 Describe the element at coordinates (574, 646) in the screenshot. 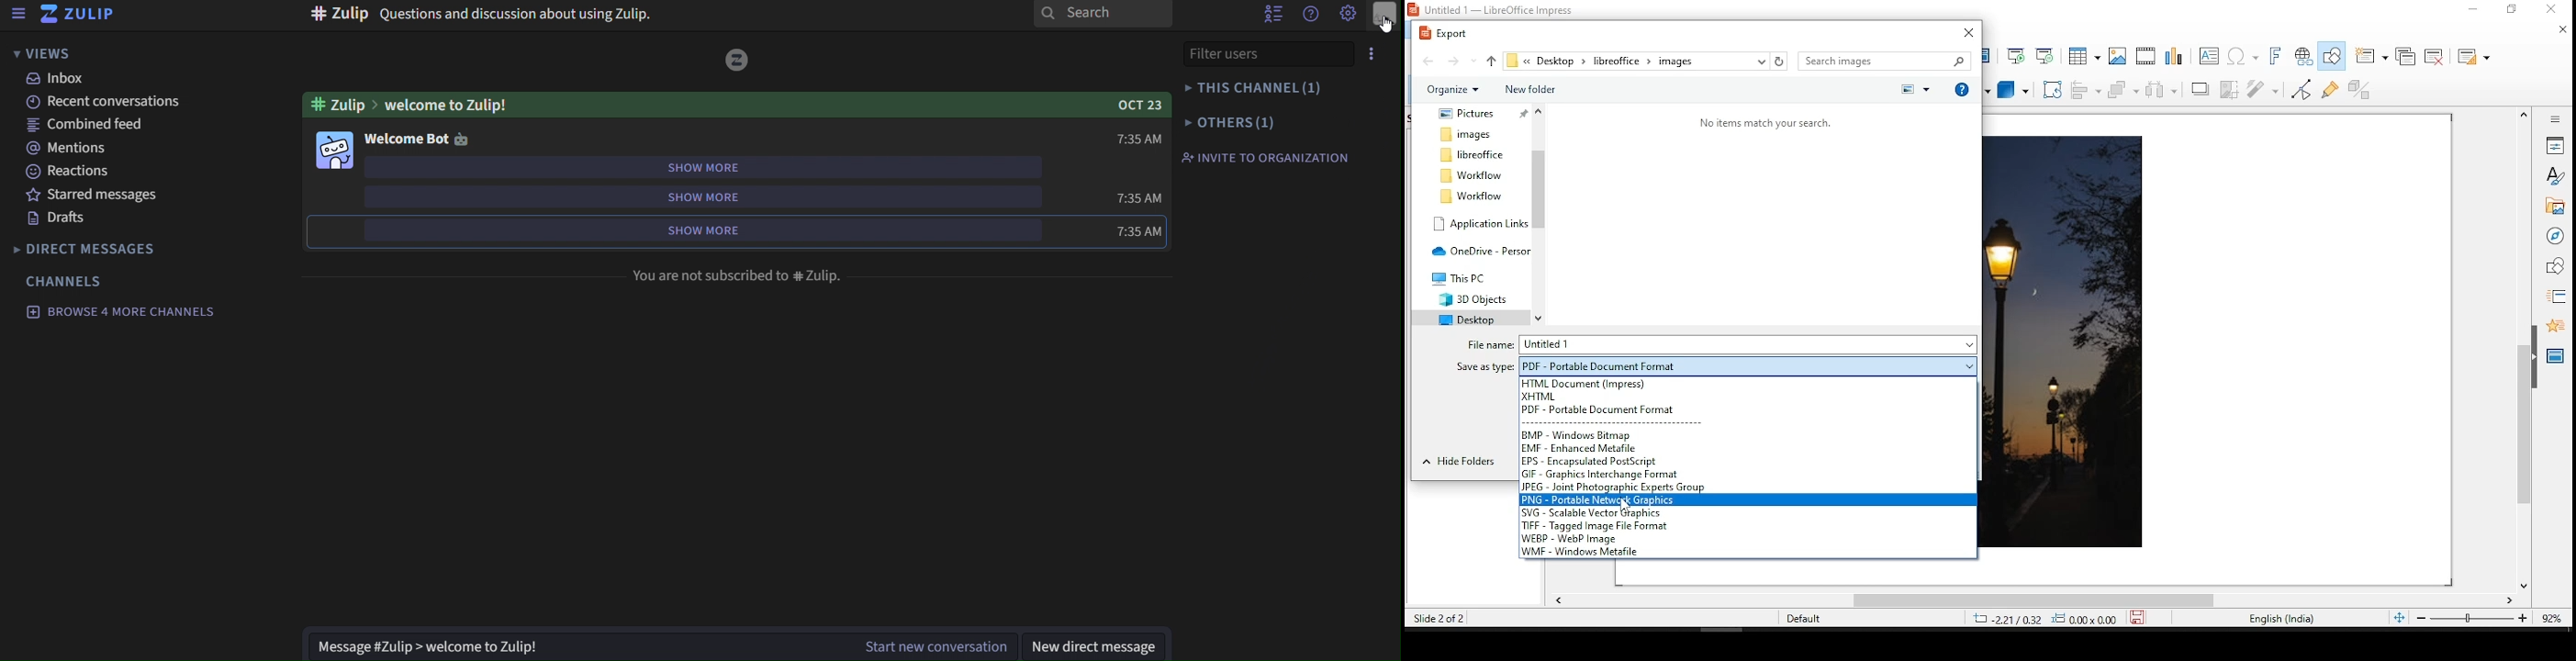

I see `Message #Zulip > welcome to Zulip!` at that location.